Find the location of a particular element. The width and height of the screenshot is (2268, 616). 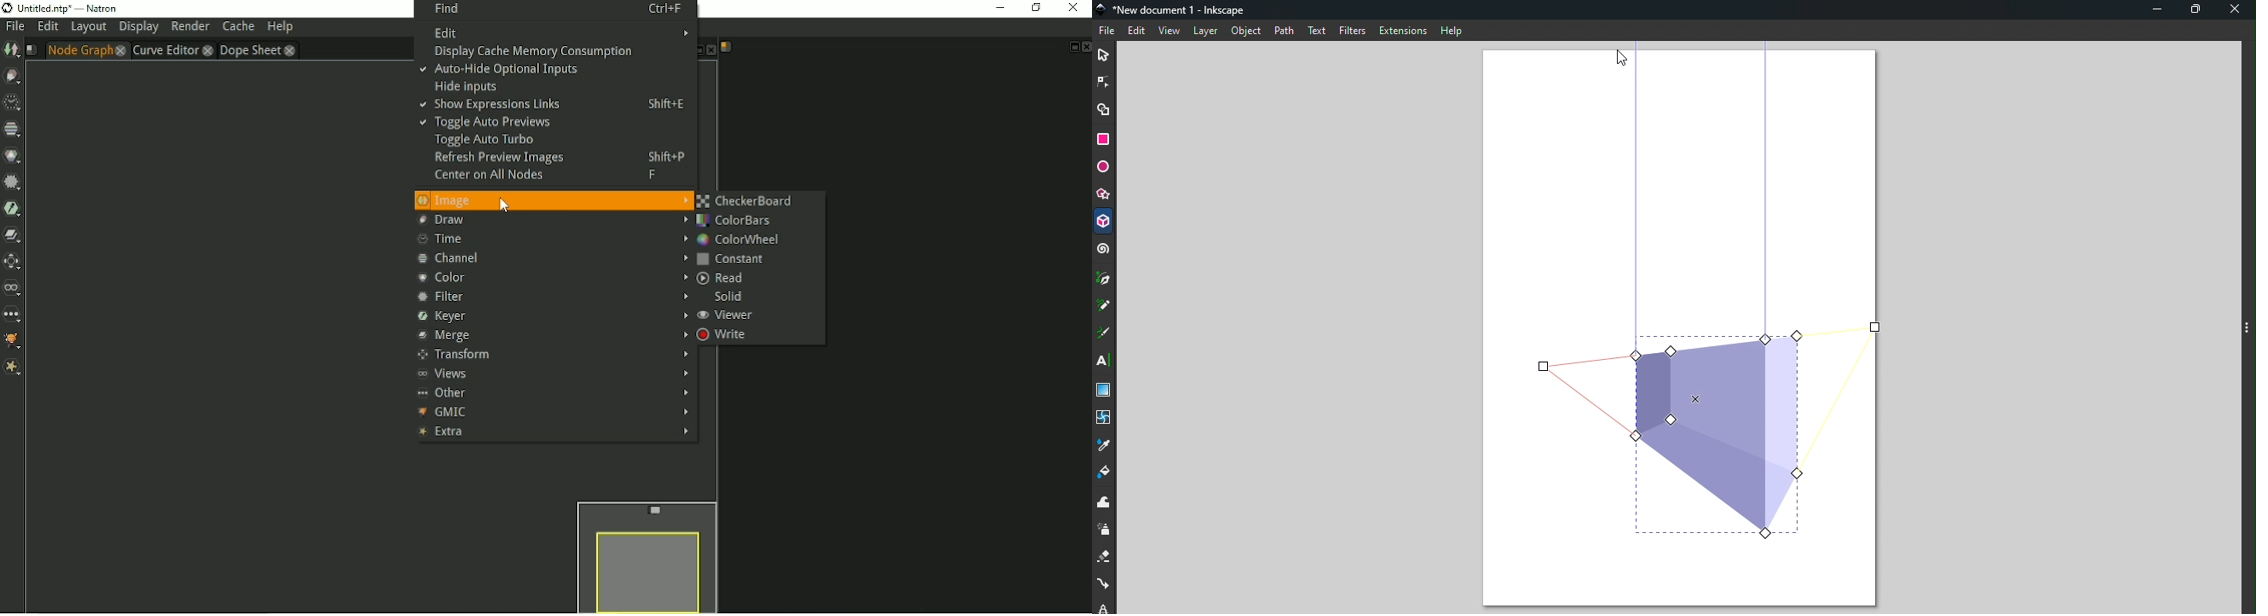

Auto hide optional inputs is located at coordinates (500, 71).